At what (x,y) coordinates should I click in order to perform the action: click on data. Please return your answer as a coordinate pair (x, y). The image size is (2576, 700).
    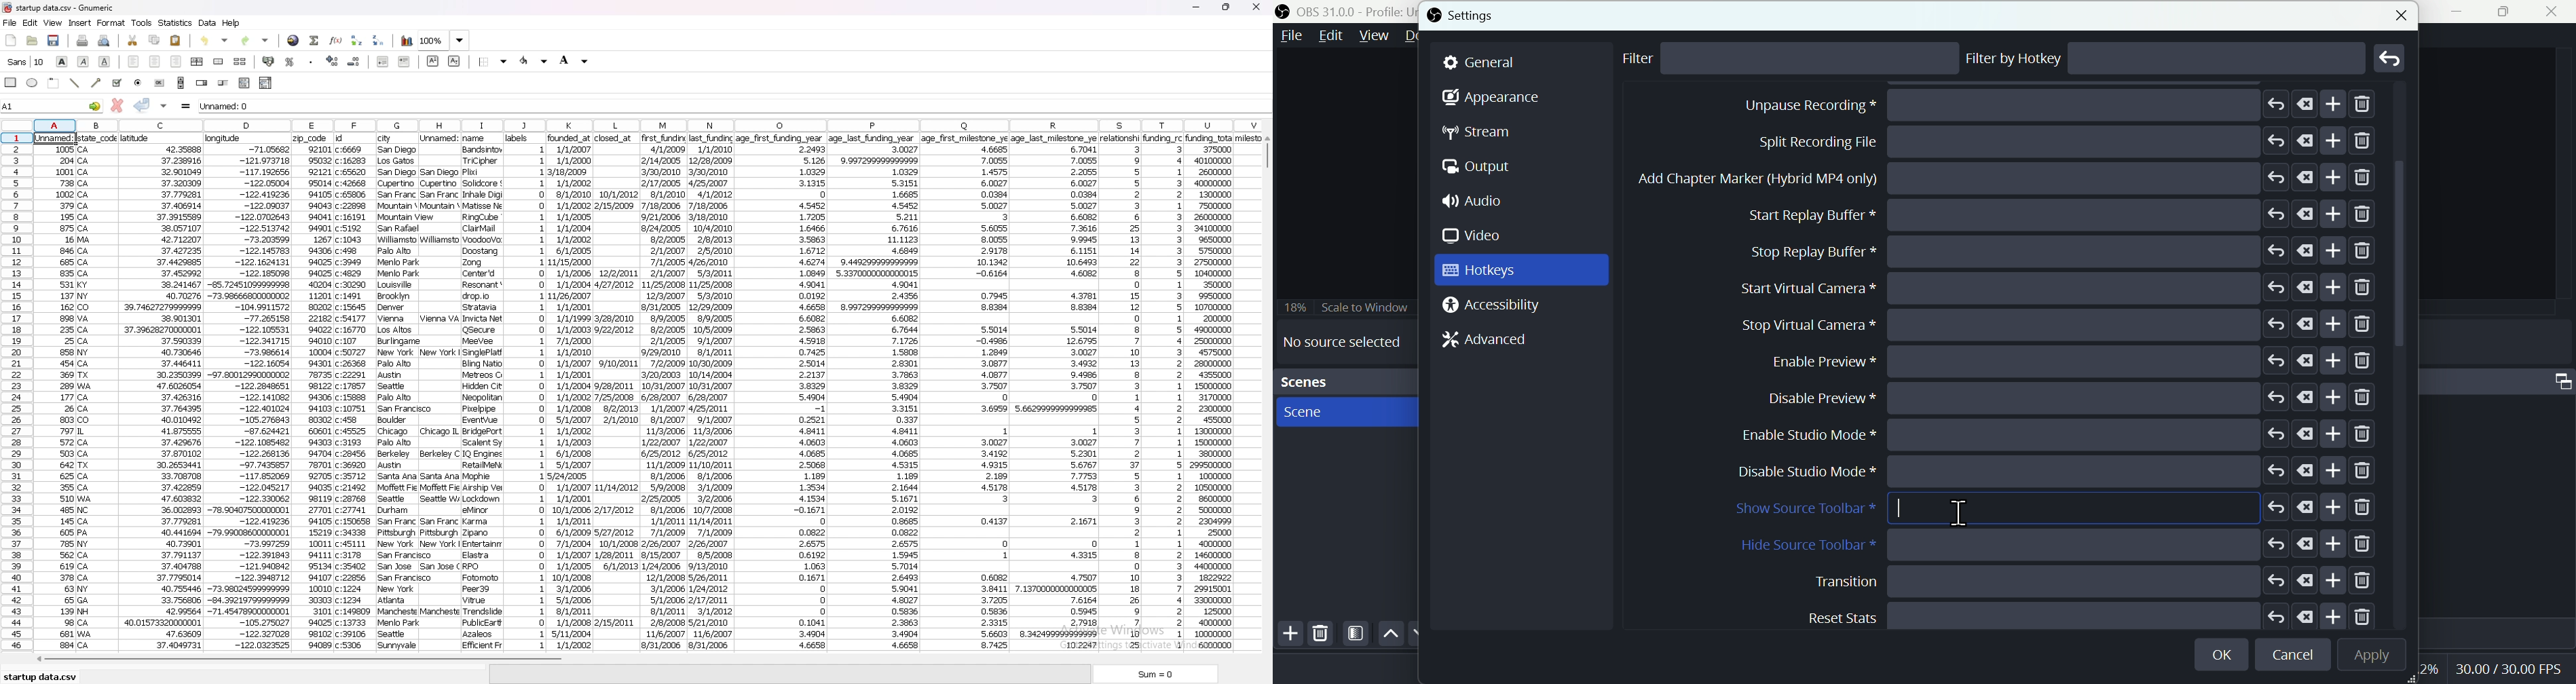
    Looking at the image, I should click on (396, 391).